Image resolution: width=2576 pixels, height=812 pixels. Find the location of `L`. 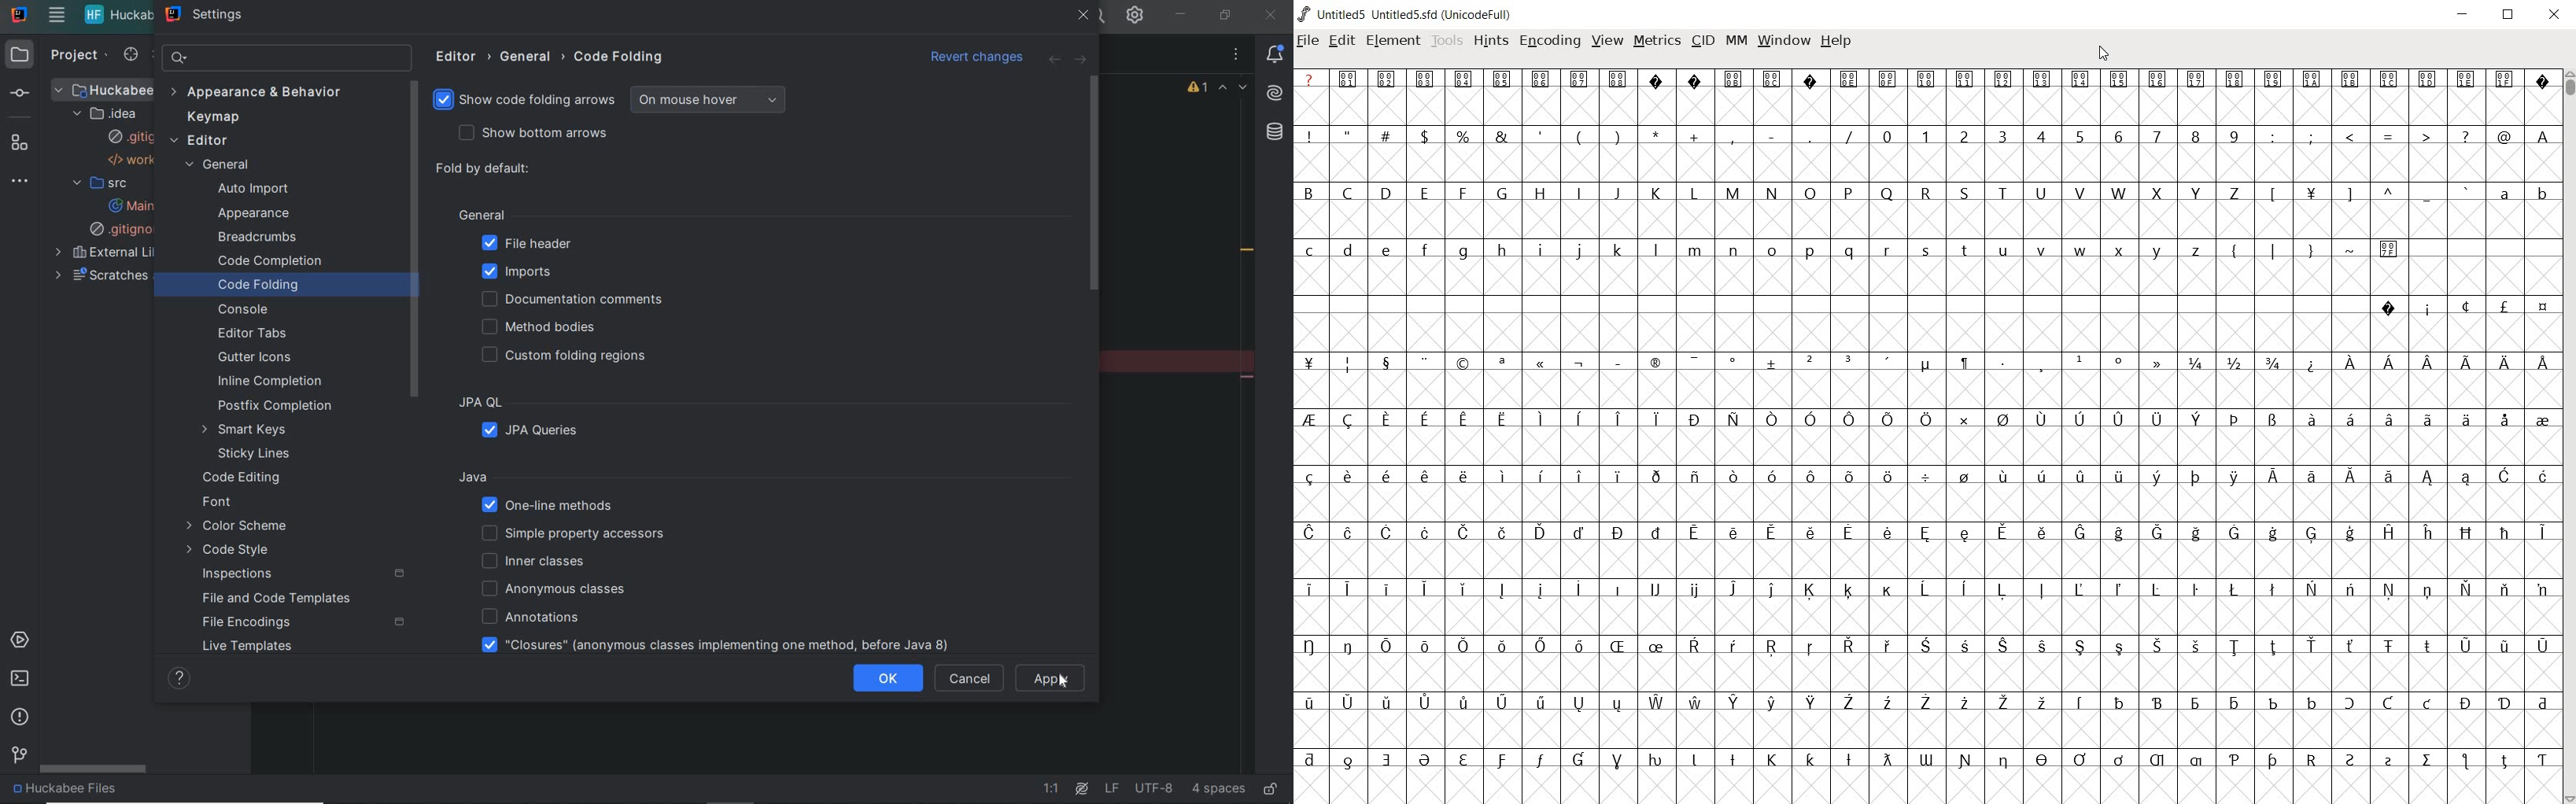

L is located at coordinates (1694, 193).